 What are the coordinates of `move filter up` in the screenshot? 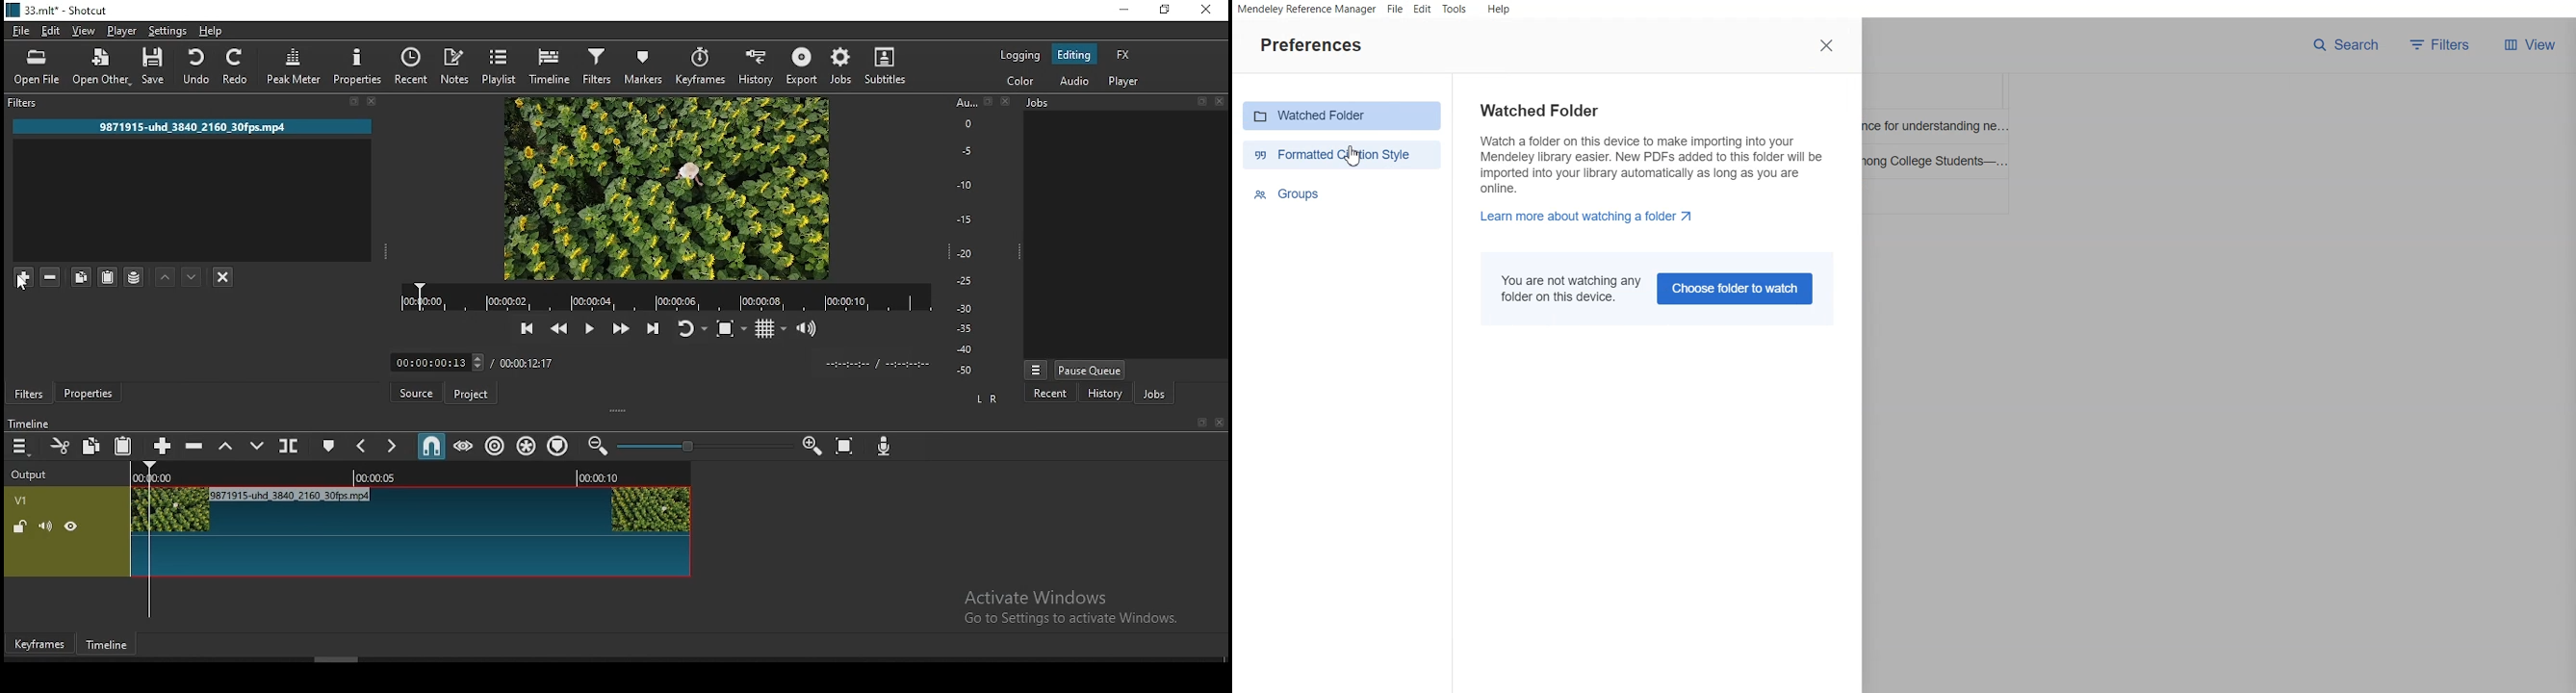 It's located at (167, 277).